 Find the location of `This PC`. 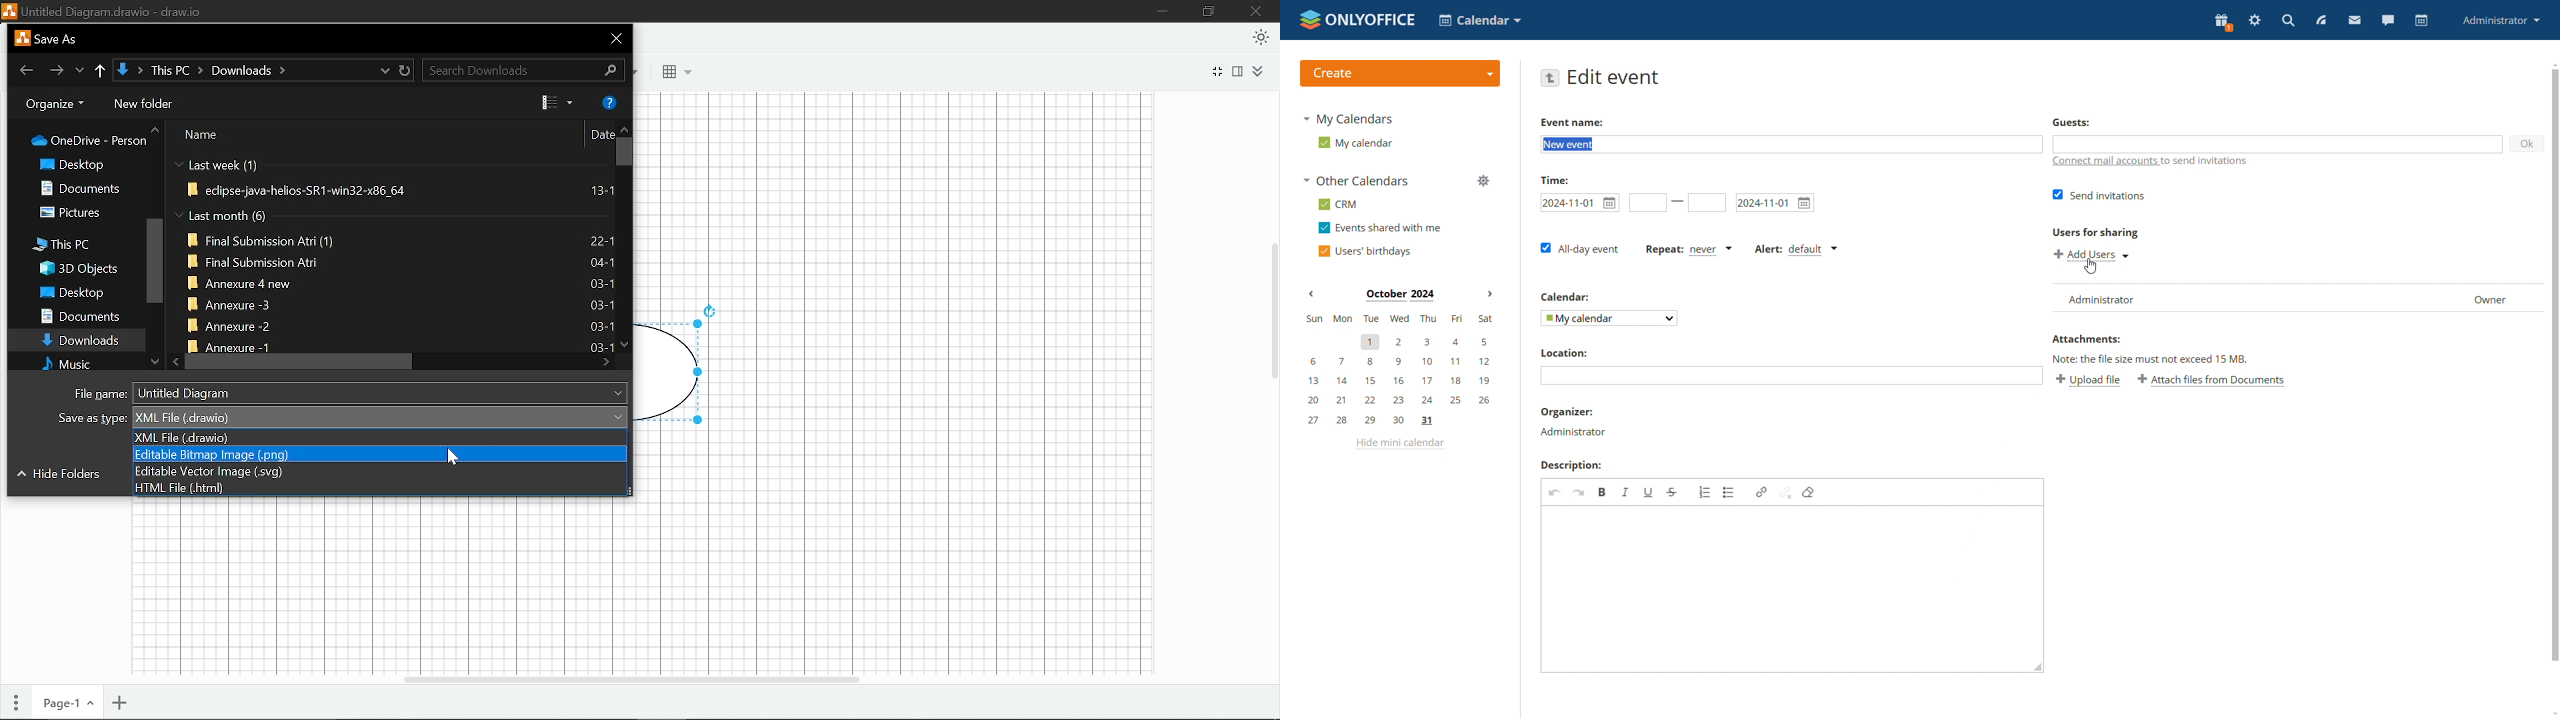

This PC is located at coordinates (69, 244).